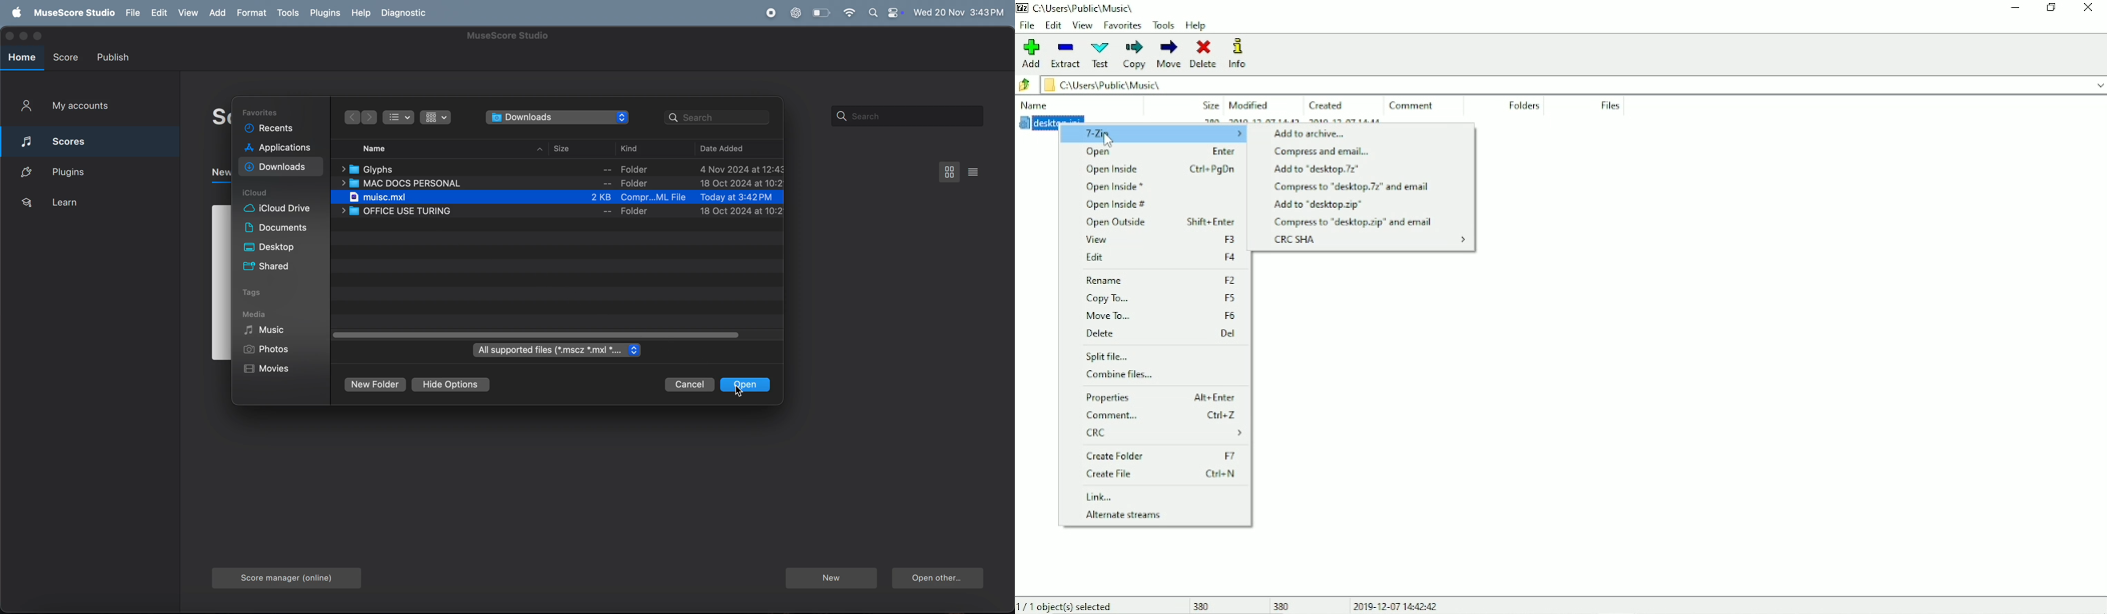 Image resolution: width=2128 pixels, height=616 pixels. What do you see at coordinates (939, 578) in the screenshot?
I see `open another` at bounding box center [939, 578].